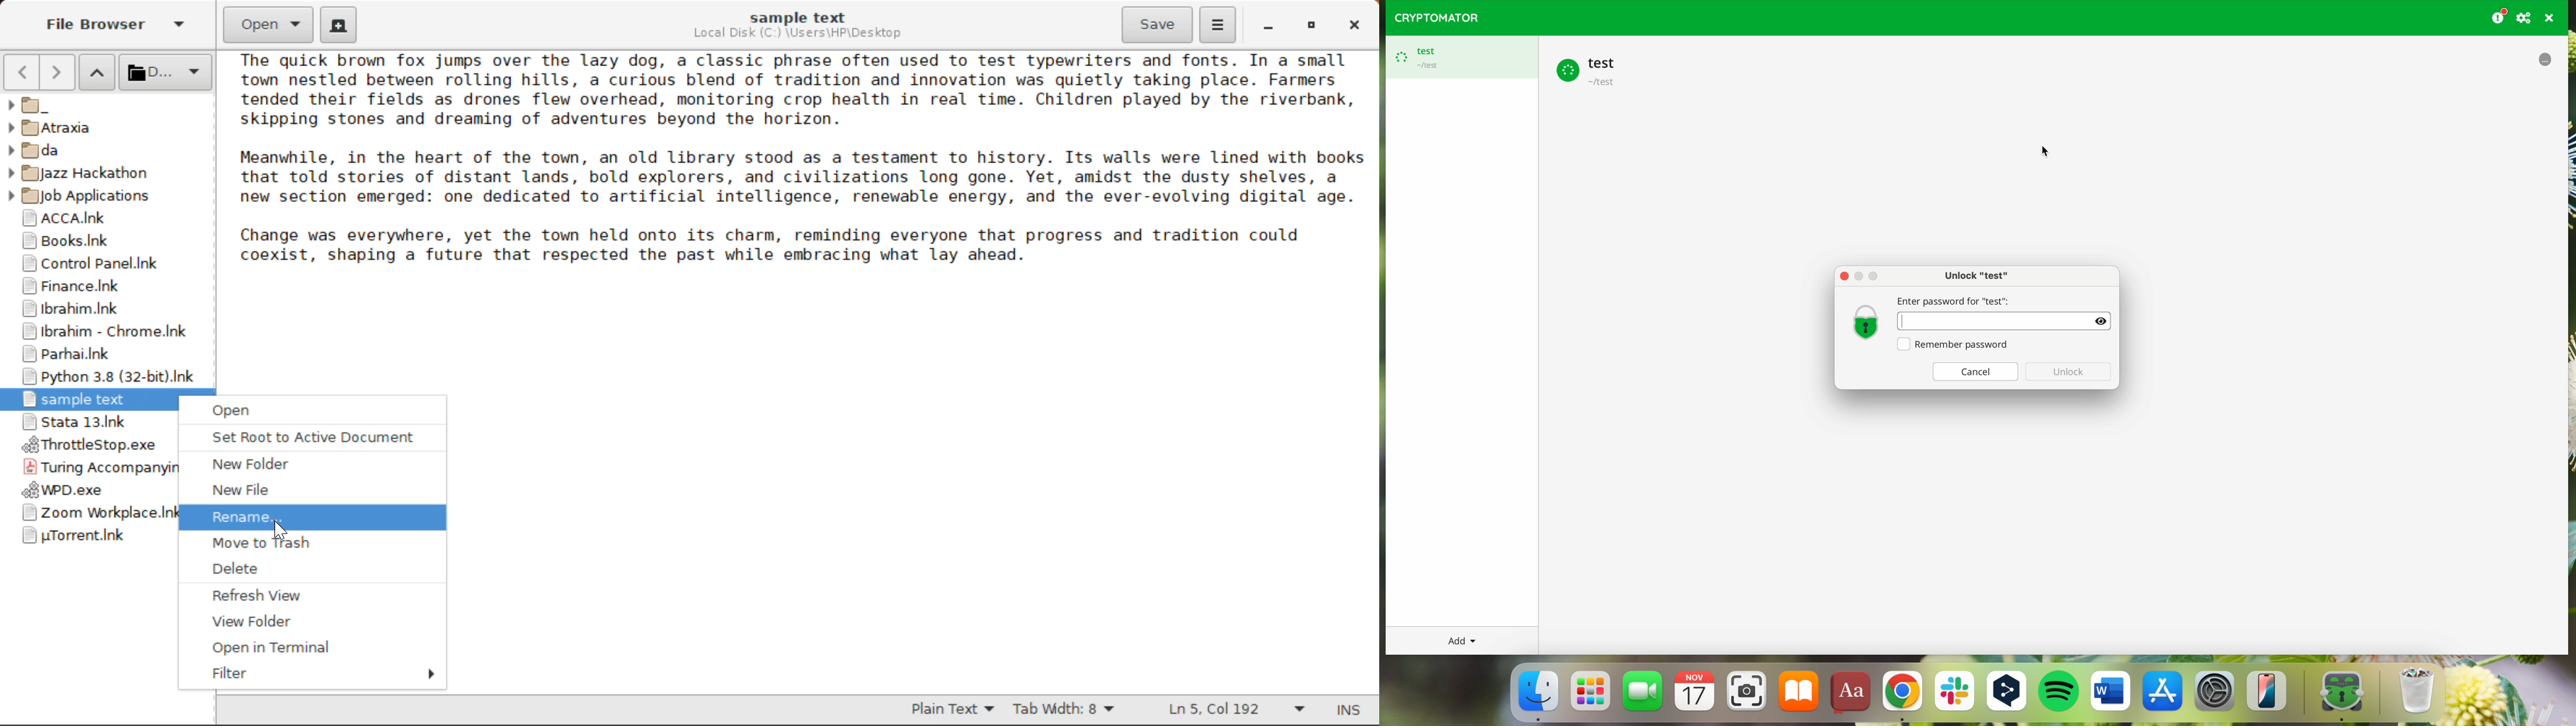 The width and height of the screenshot is (2576, 728). I want to click on New Folder, so click(313, 465).